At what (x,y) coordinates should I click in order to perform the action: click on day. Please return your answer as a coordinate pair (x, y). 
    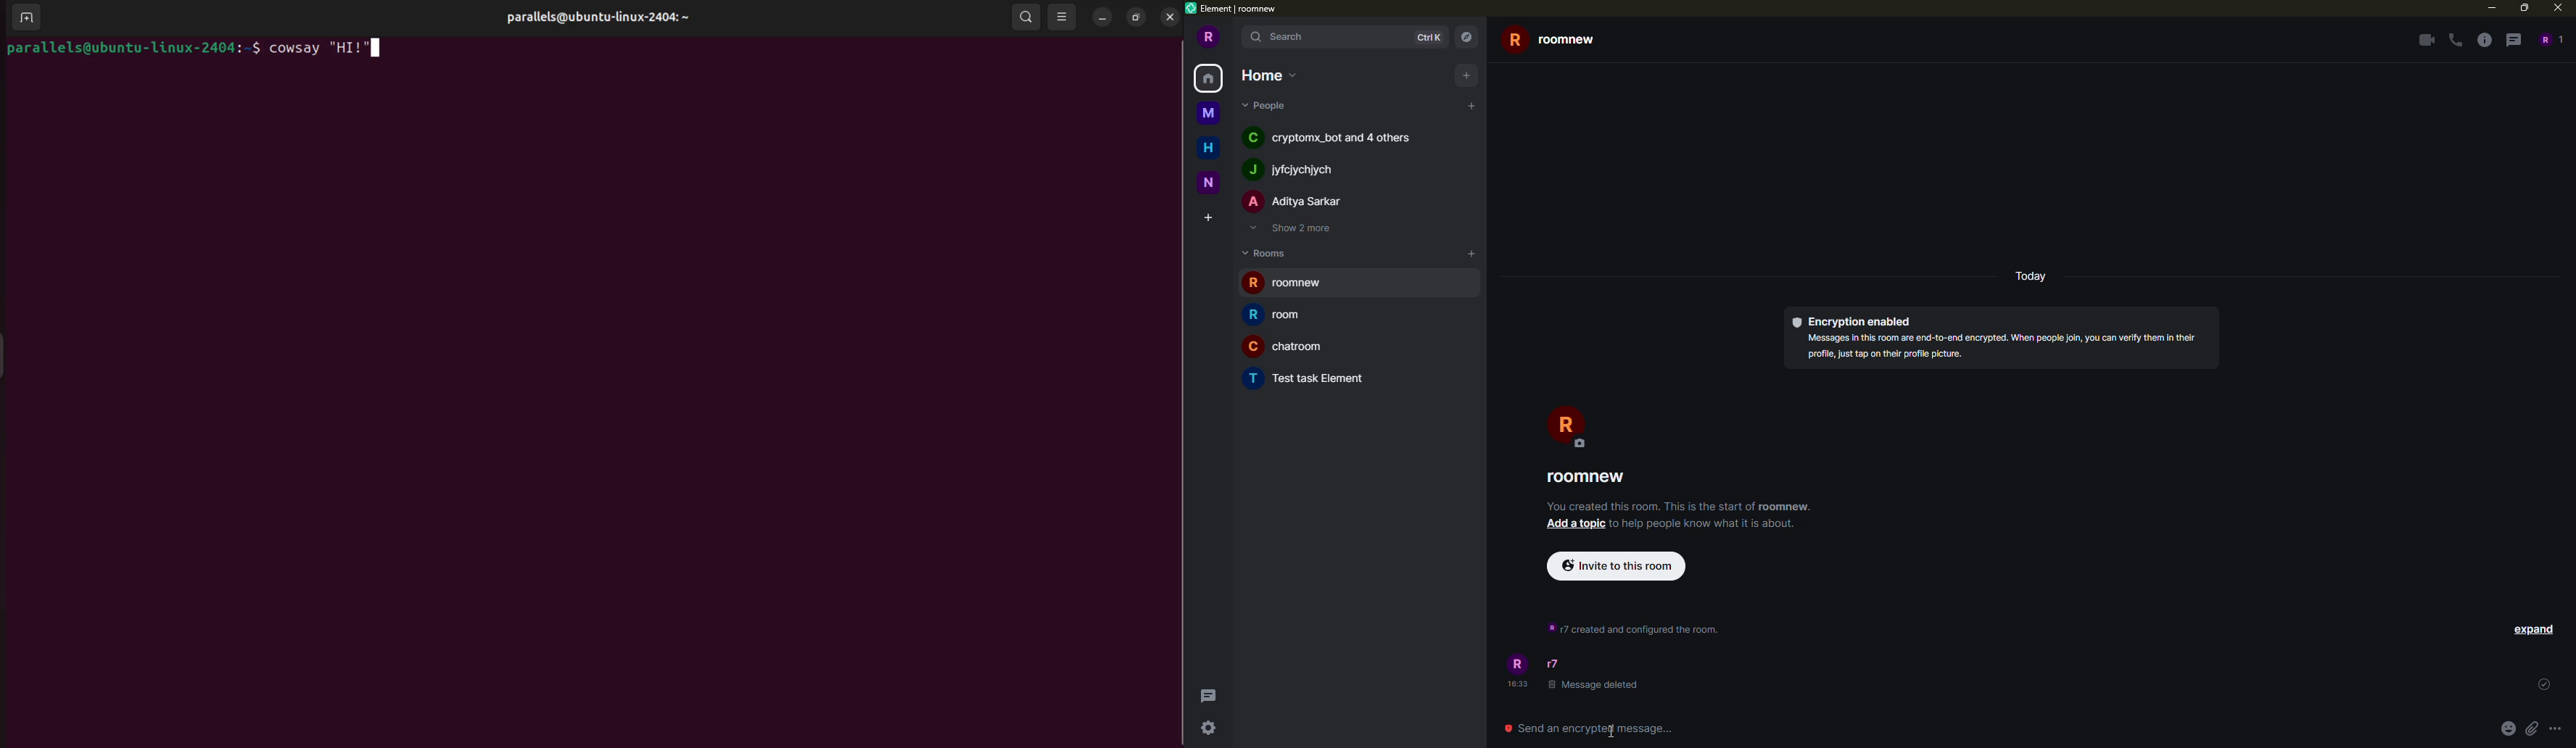
    Looking at the image, I should click on (2033, 276).